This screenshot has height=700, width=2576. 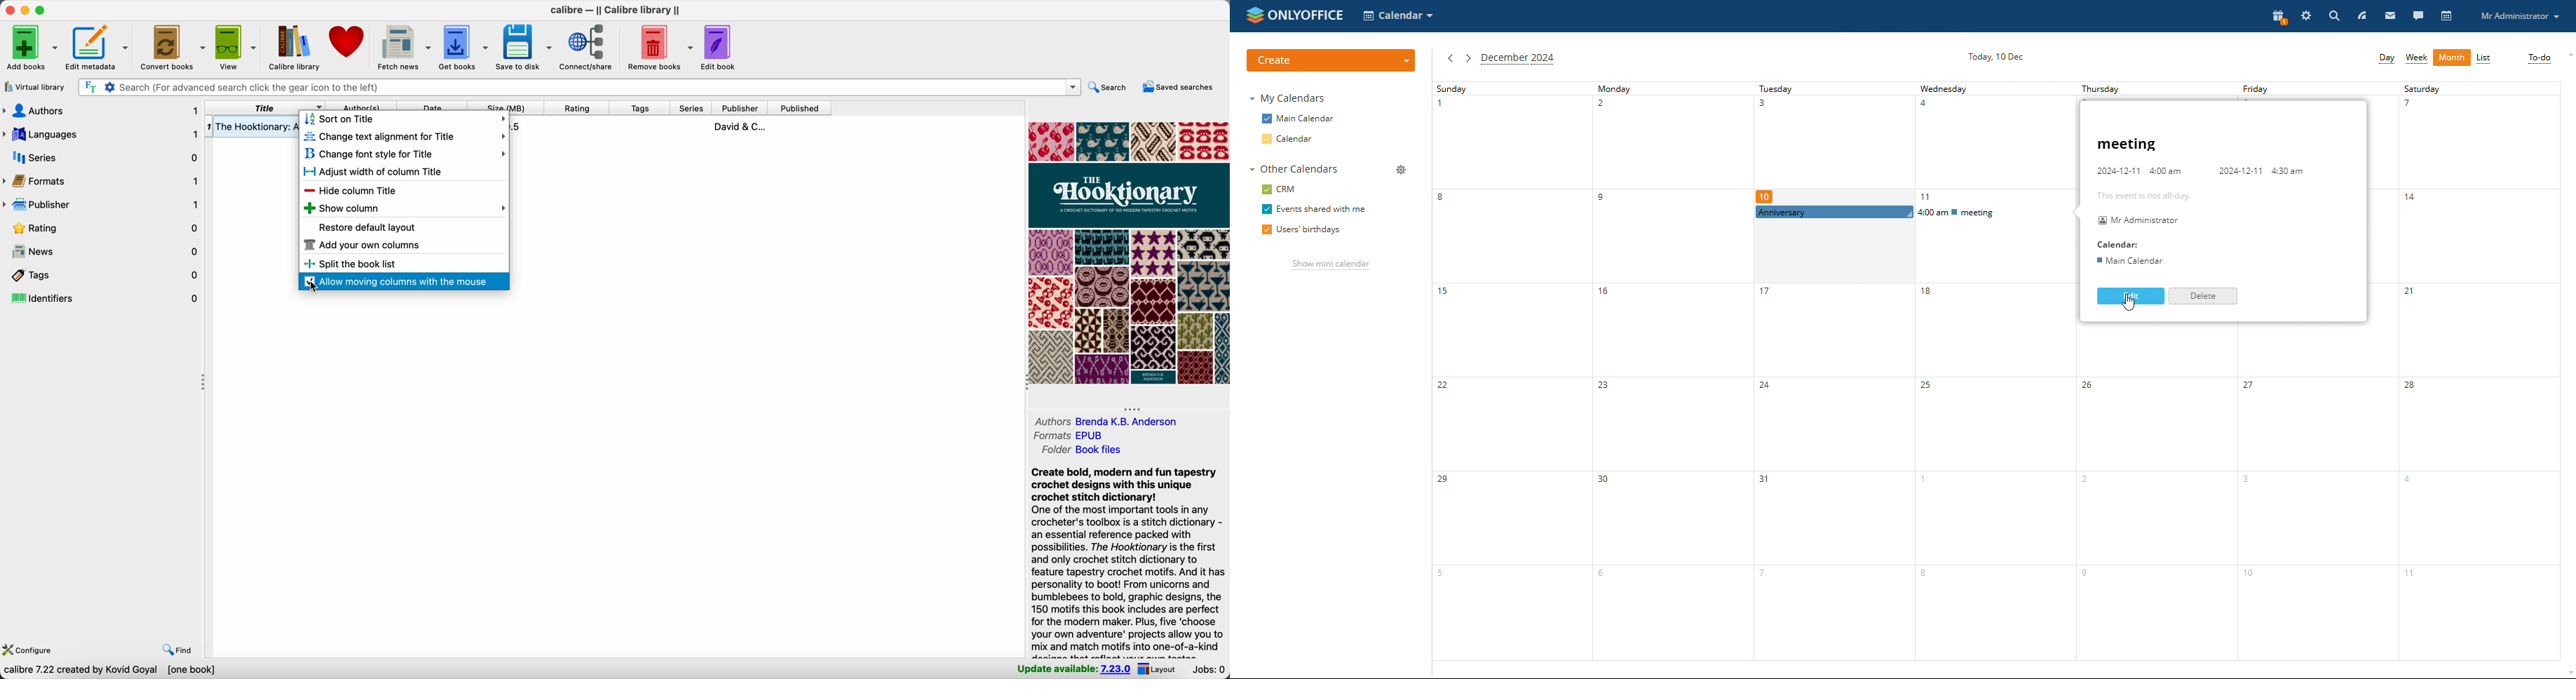 What do you see at coordinates (103, 229) in the screenshot?
I see `rating` at bounding box center [103, 229].